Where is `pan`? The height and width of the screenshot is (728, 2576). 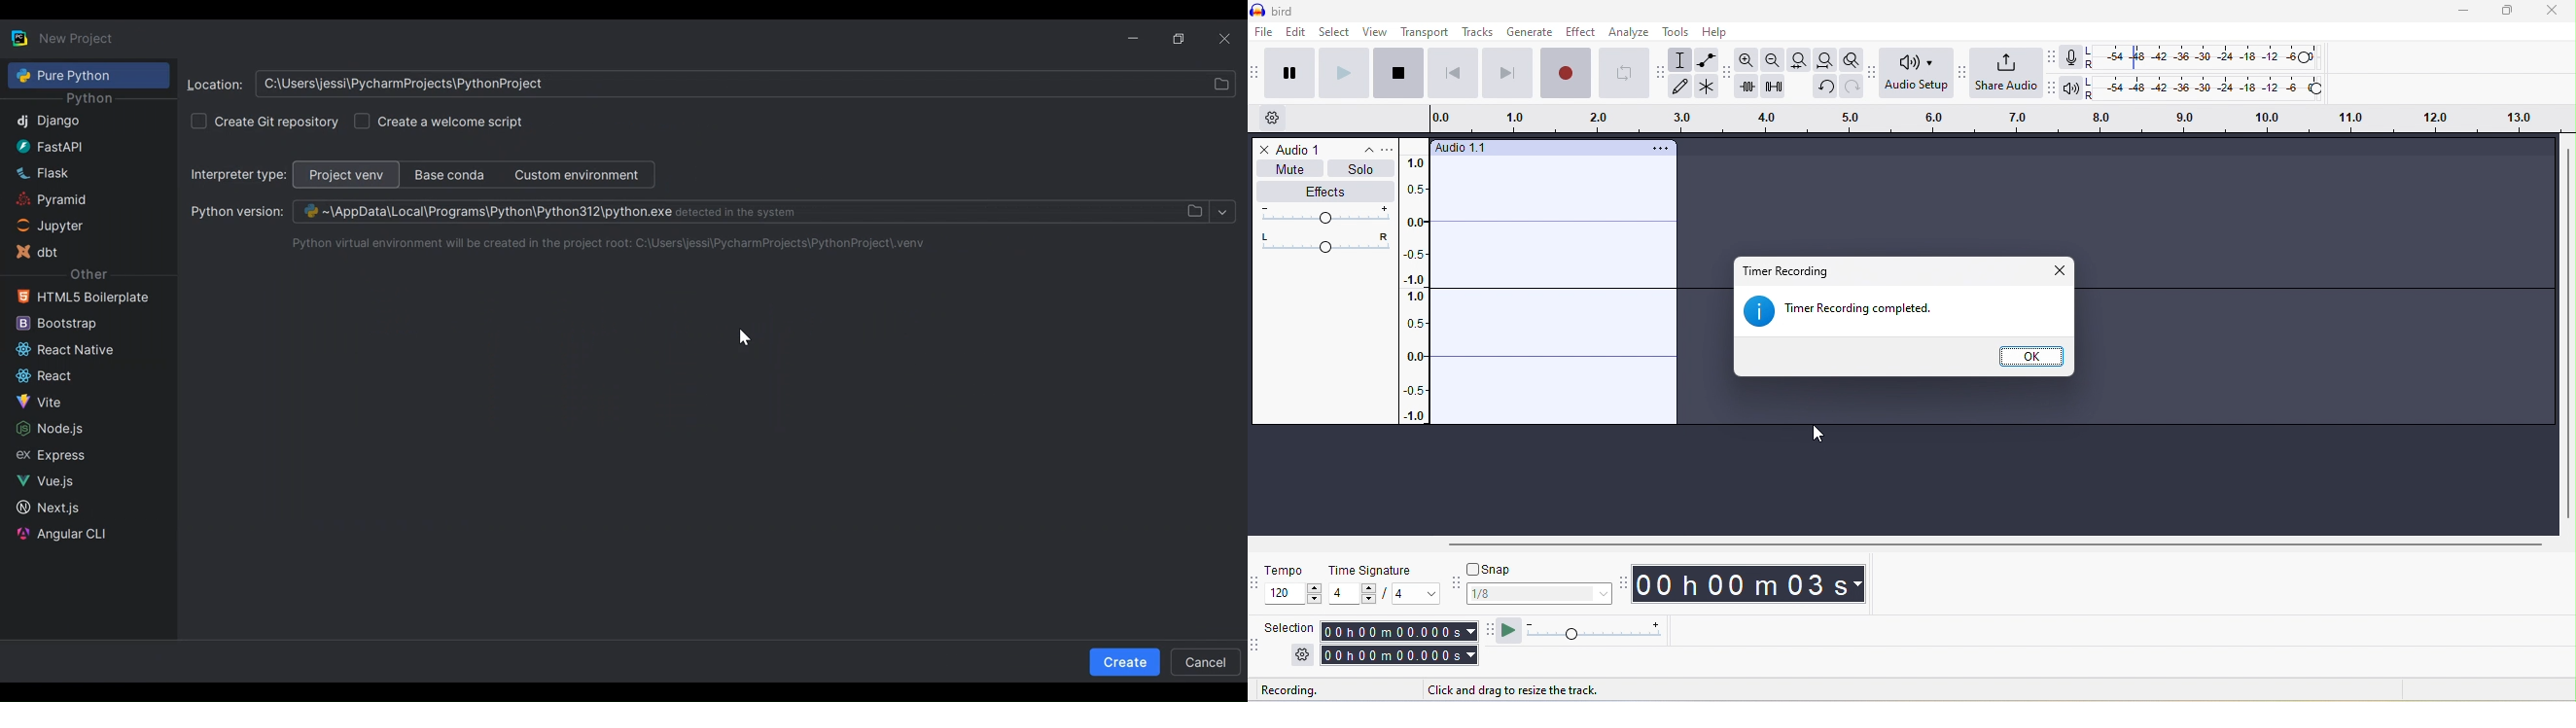
pan is located at coordinates (1325, 242).